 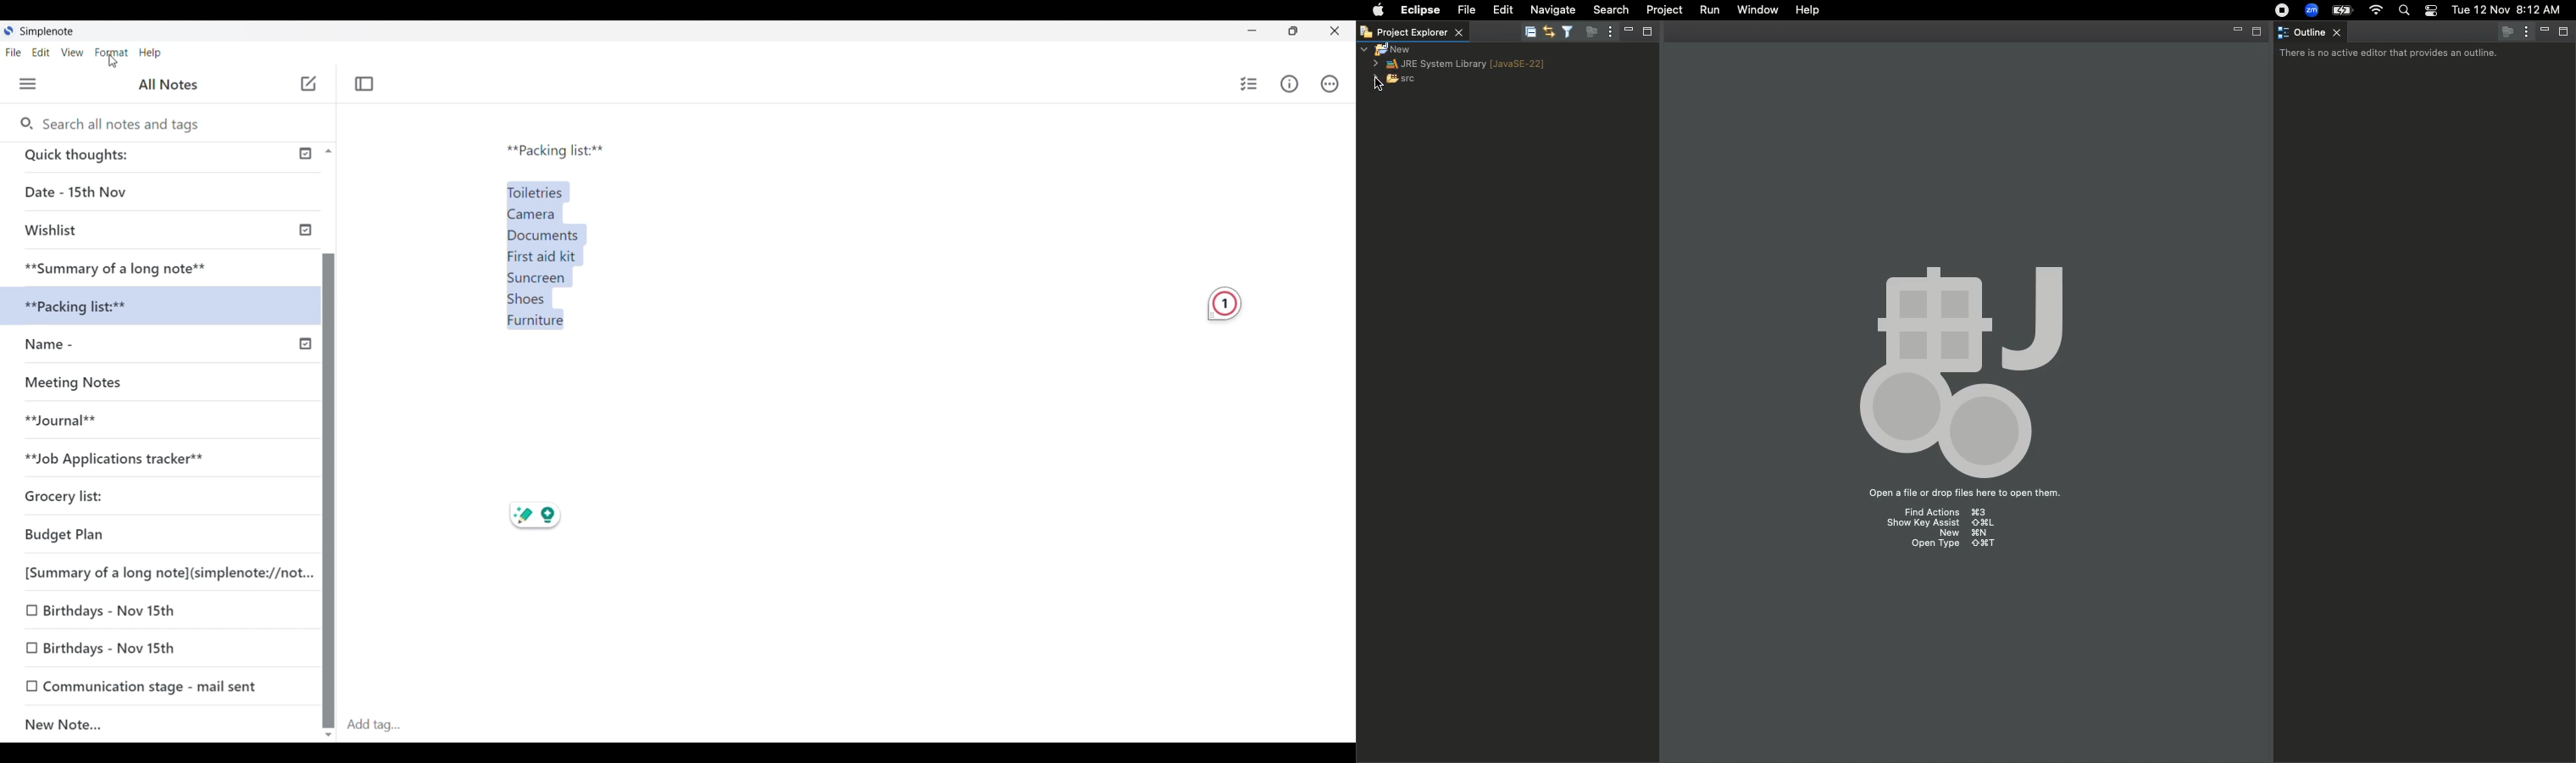 I want to click on Software name, so click(x=48, y=32).